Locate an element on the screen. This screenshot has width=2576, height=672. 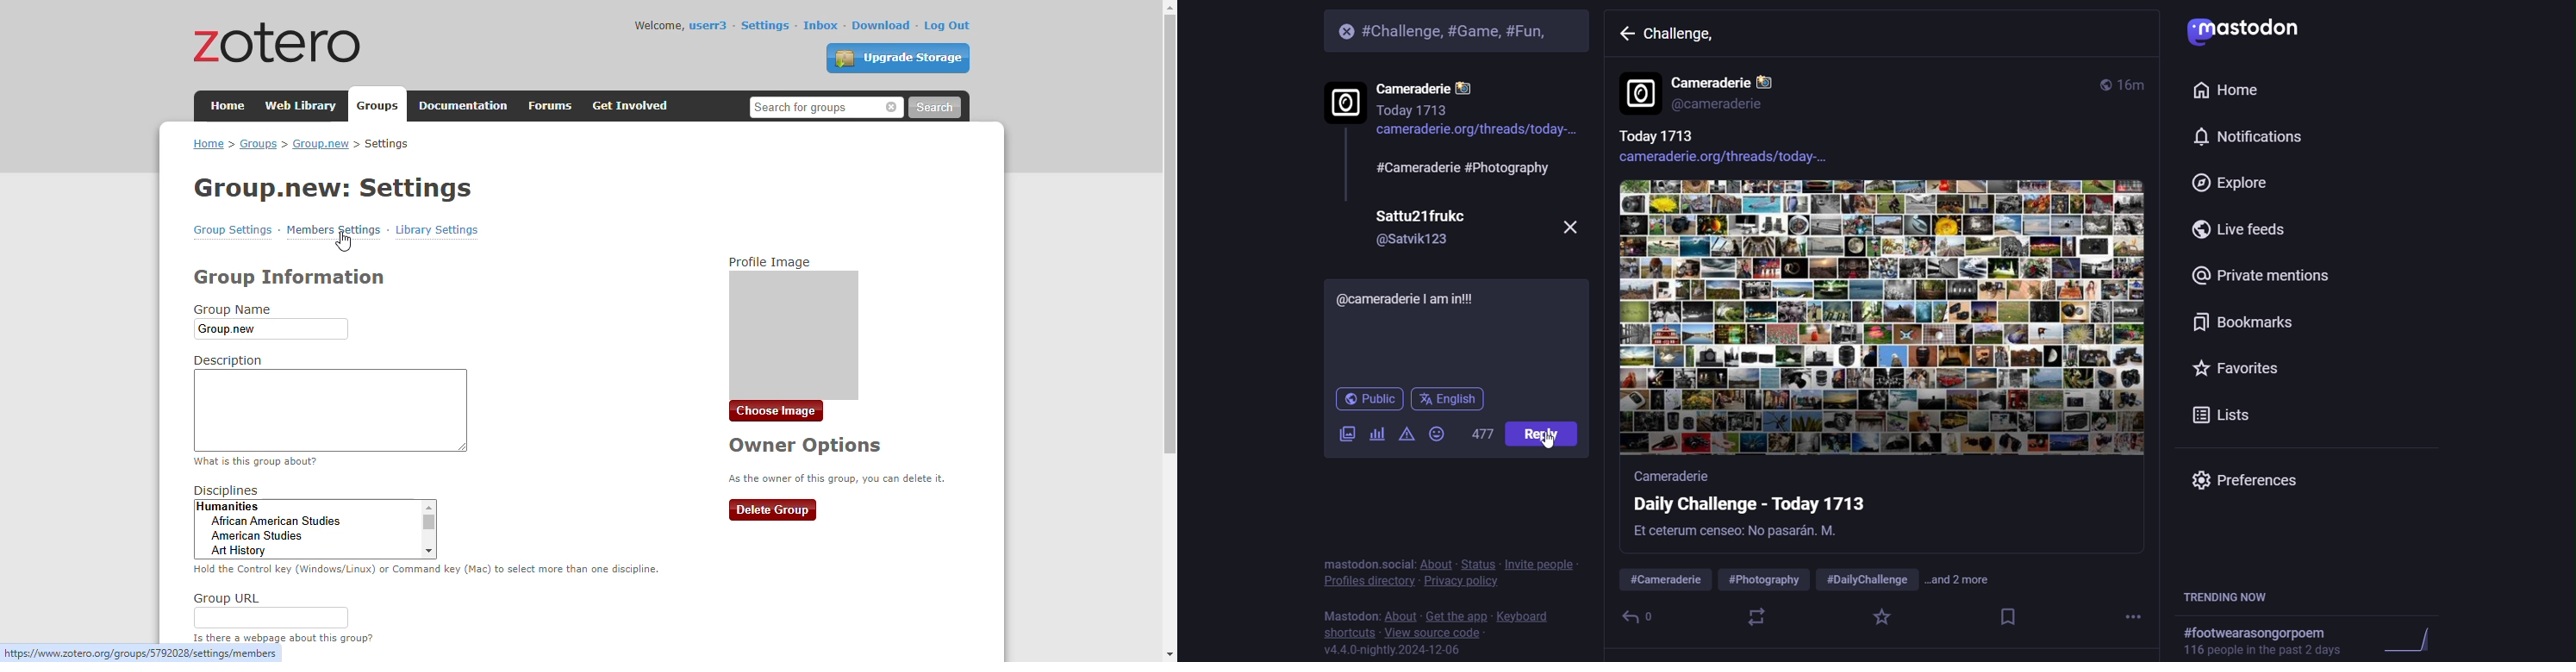
Cameraderie
Today 1713 is located at coordinates (1435, 94).